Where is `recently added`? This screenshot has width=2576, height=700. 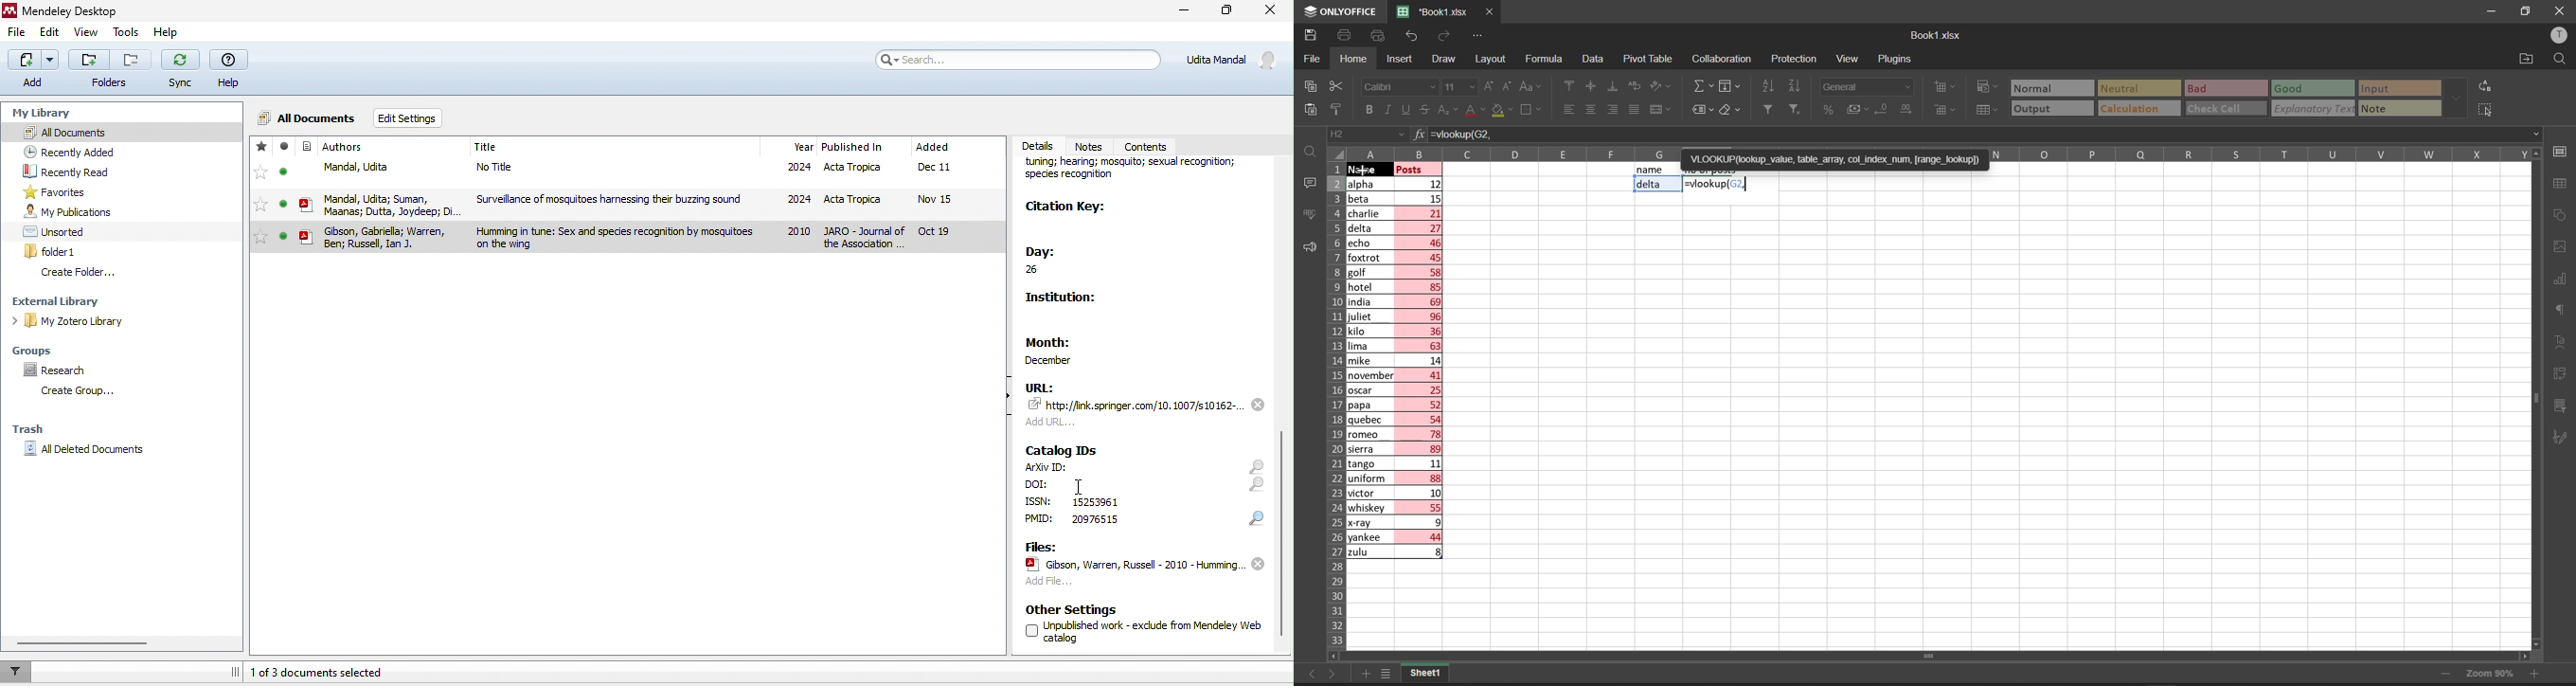
recently added is located at coordinates (68, 151).